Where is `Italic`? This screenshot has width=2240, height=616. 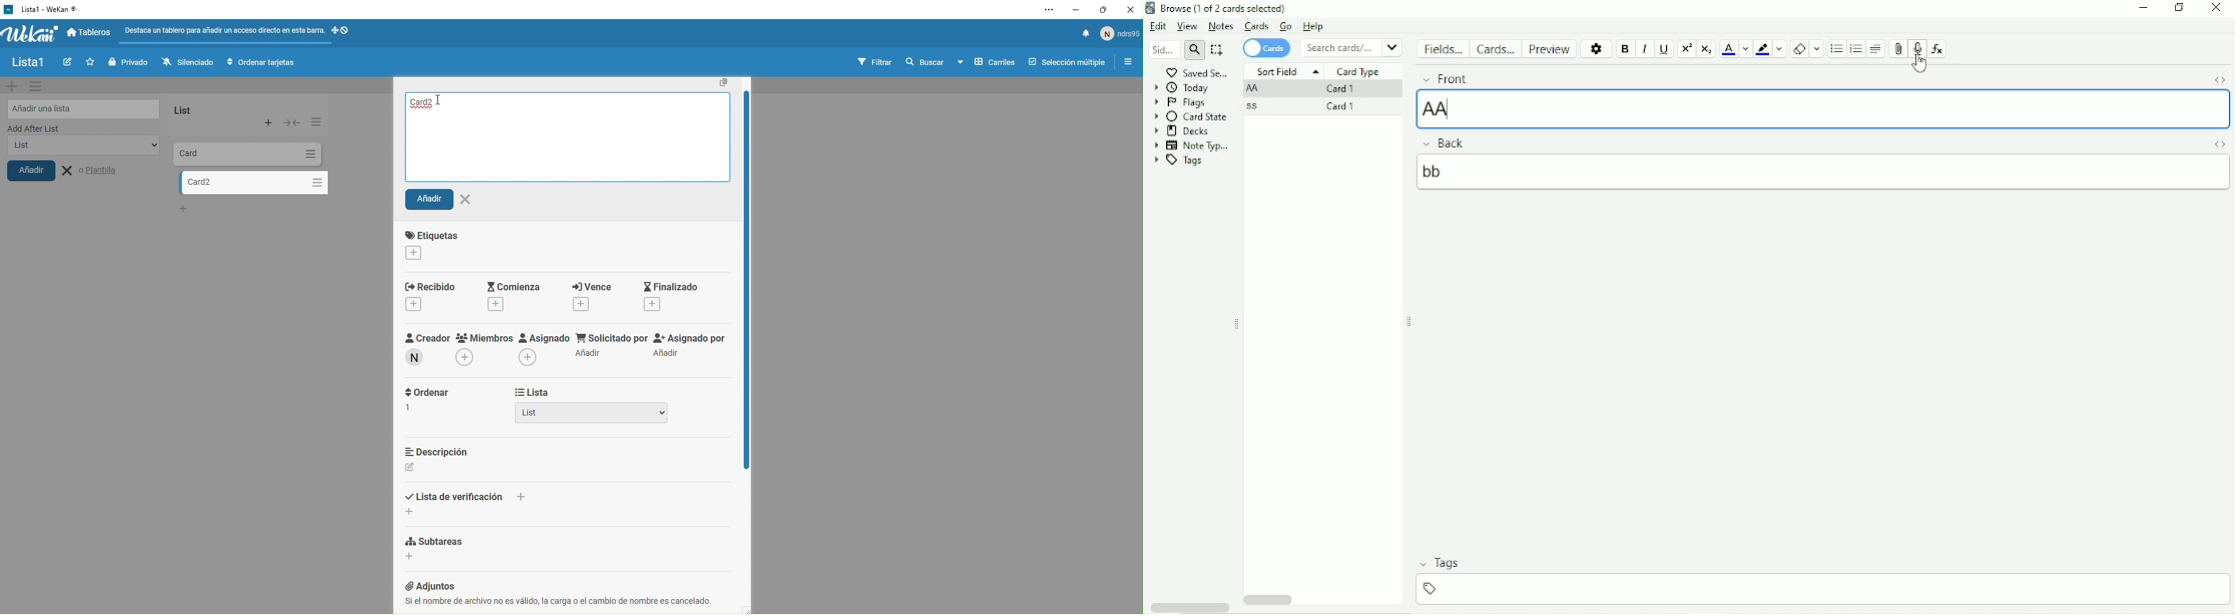 Italic is located at coordinates (1645, 50).